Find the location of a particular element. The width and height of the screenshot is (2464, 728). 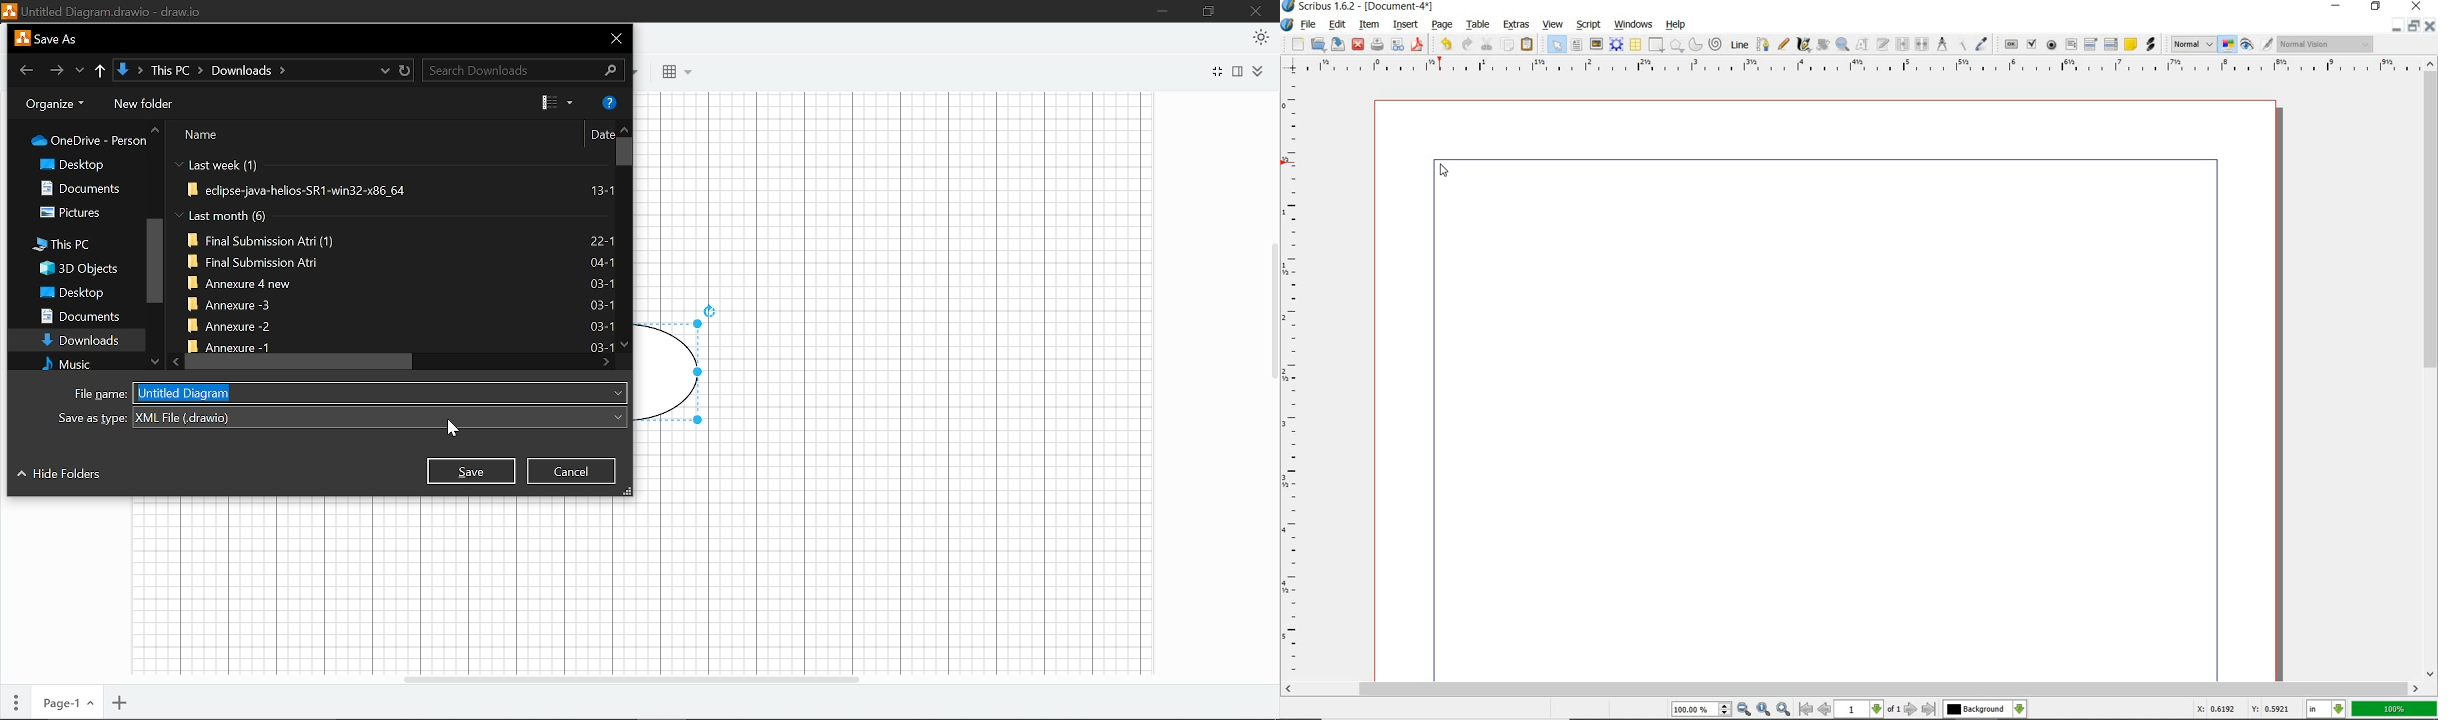

pdf check box is located at coordinates (2032, 43).